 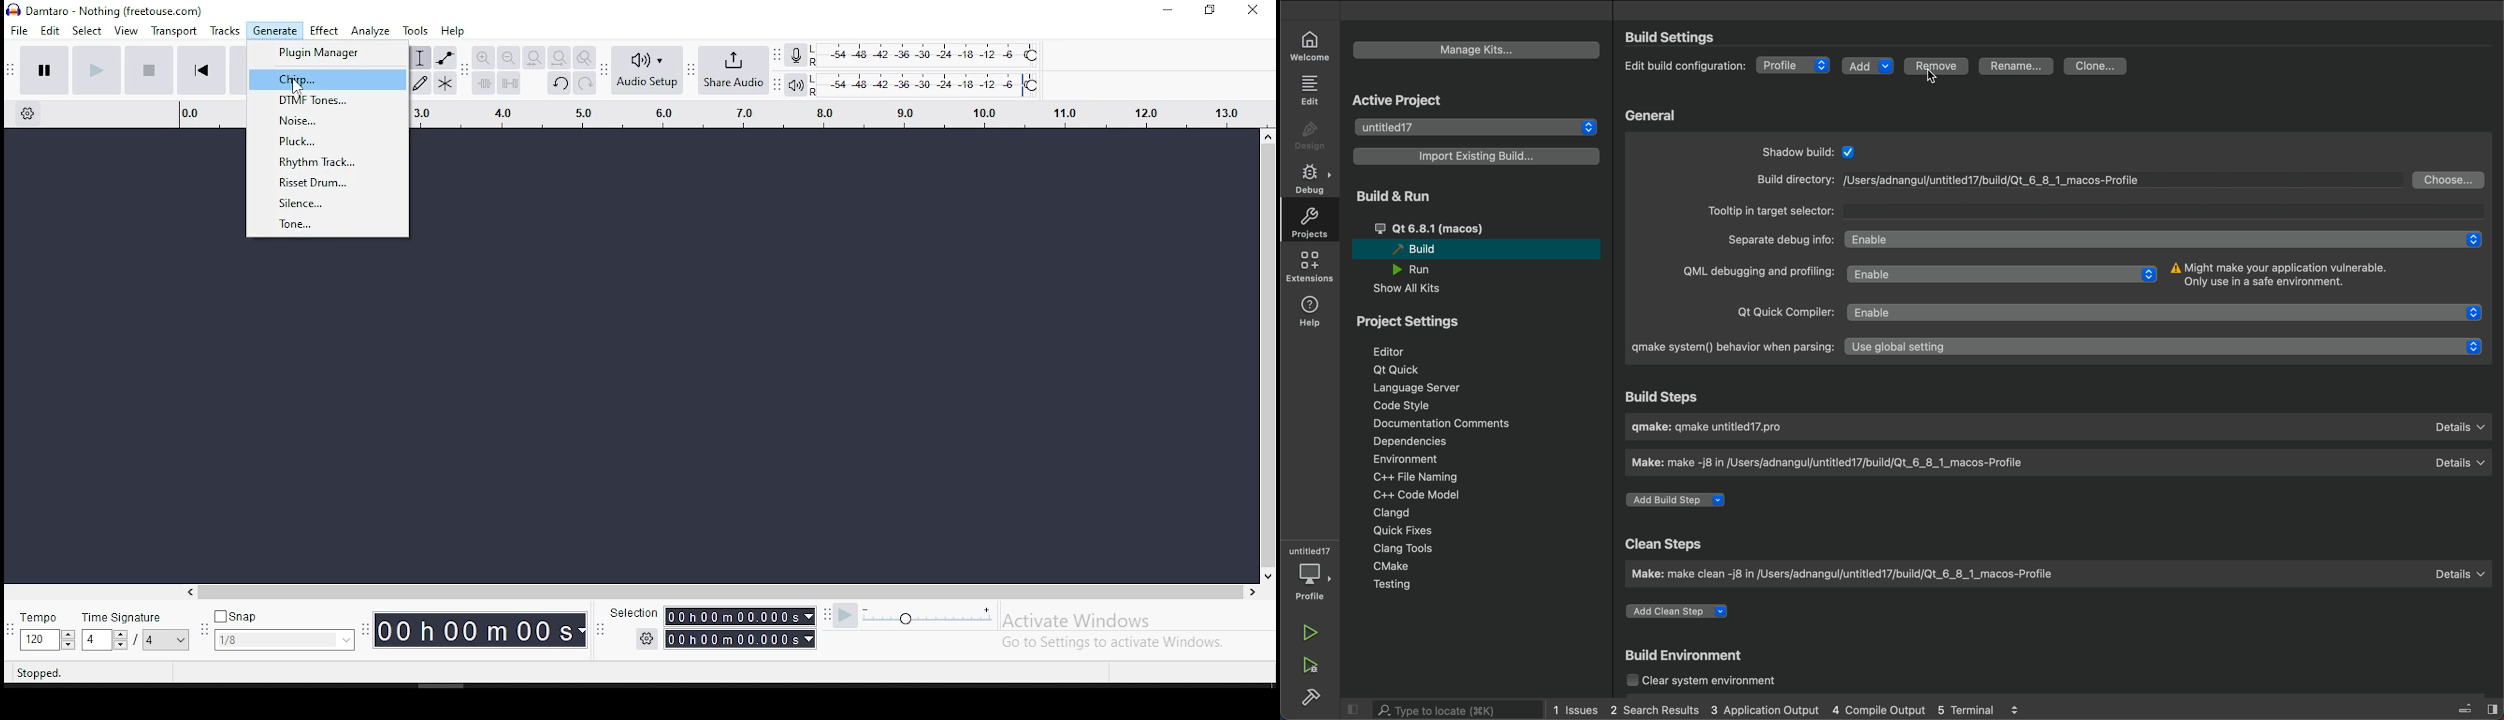 I want to click on trim audio outside selection, so click(x=483, y=83).